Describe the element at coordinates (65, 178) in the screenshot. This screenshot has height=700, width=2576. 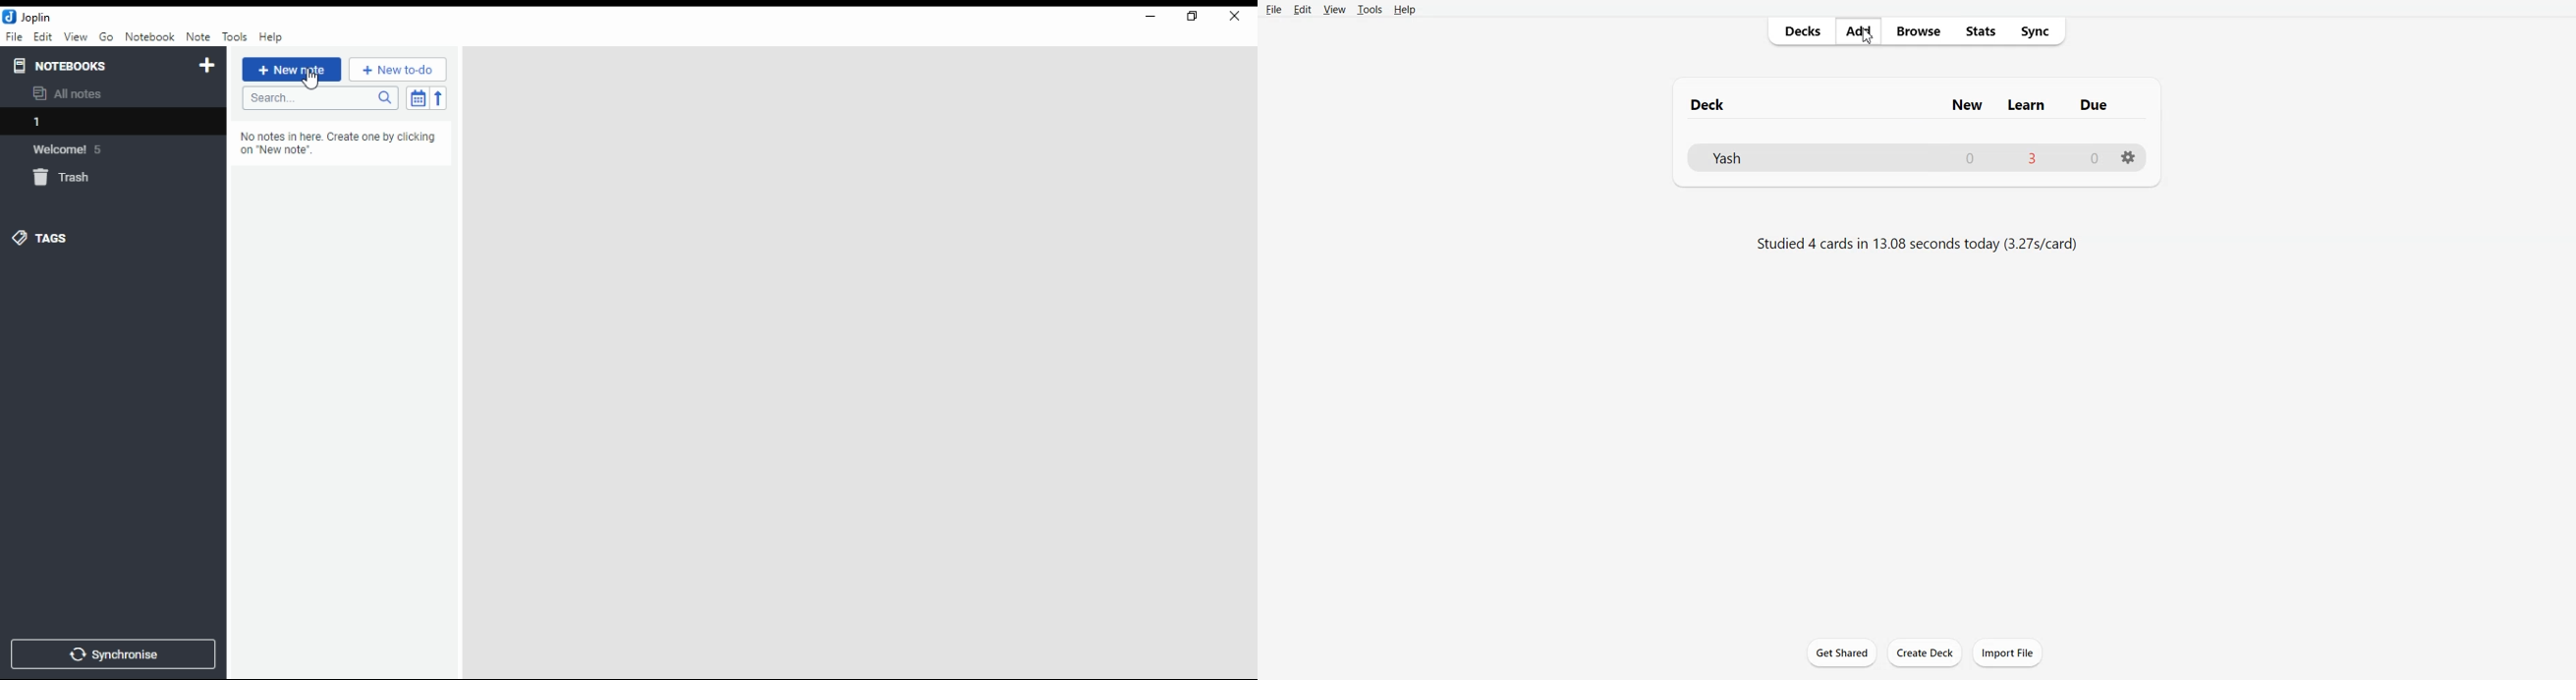
I see `trash` at that location.